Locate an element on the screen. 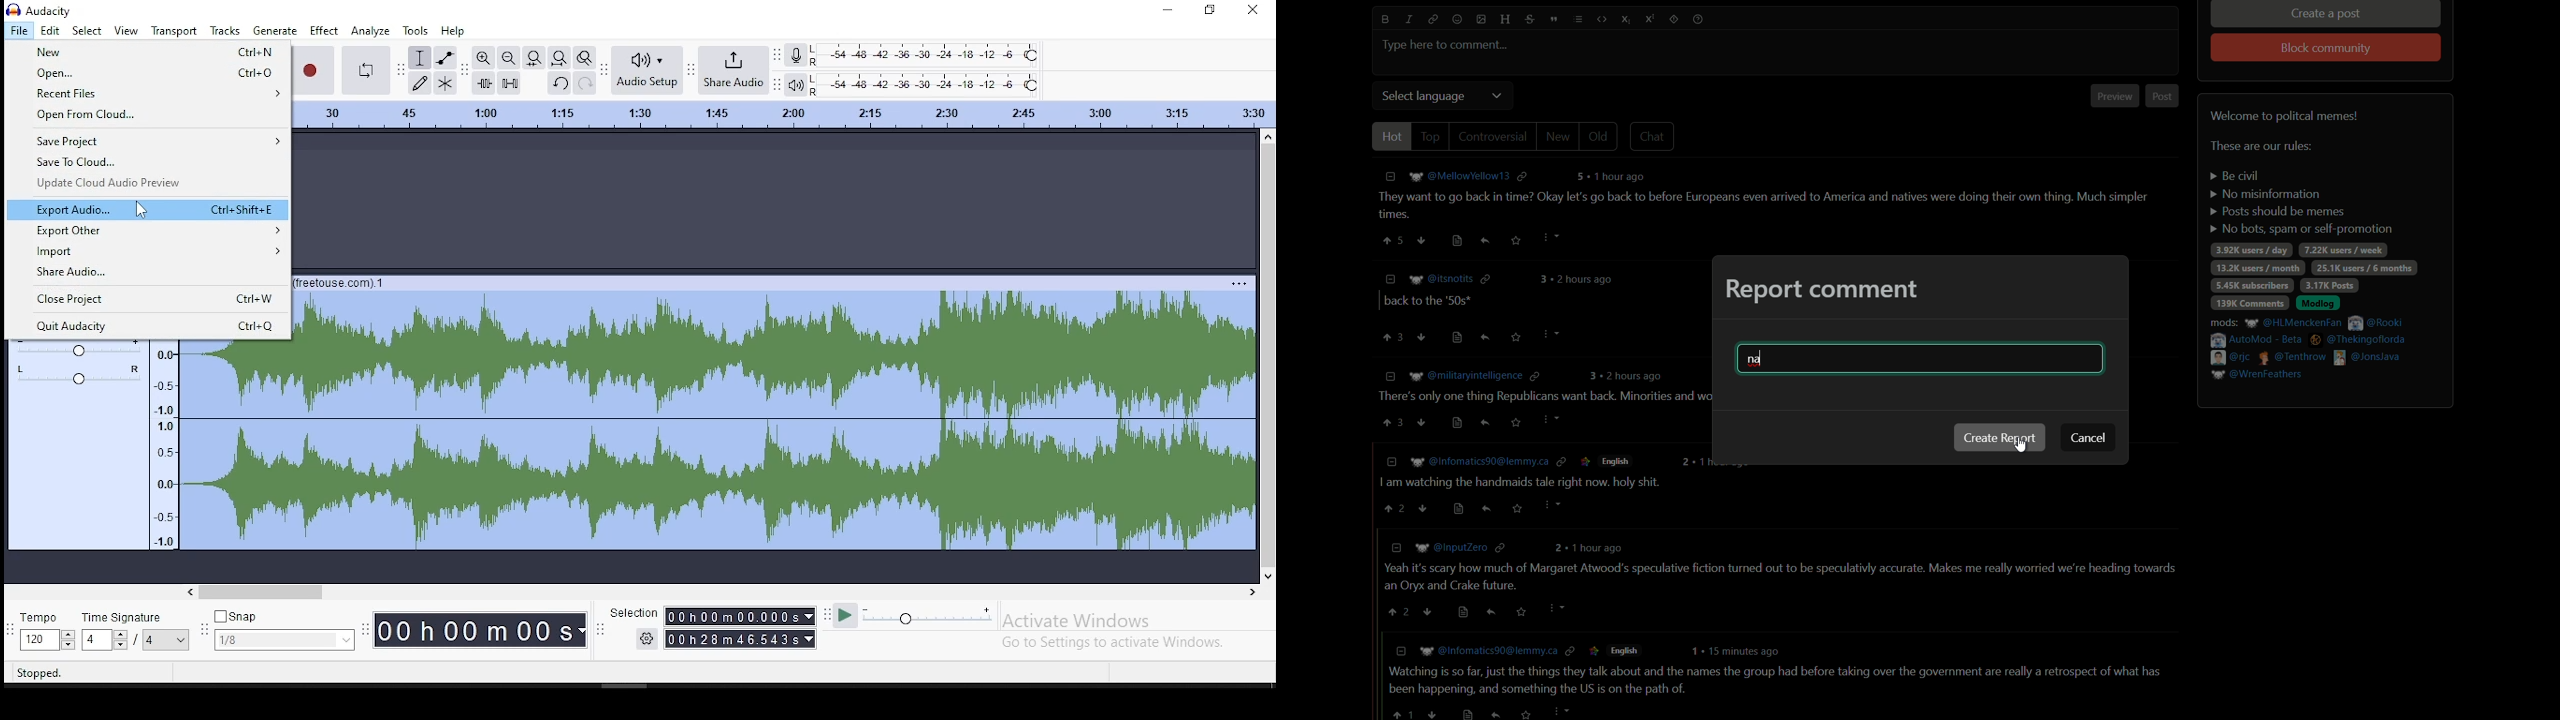  post is located at coordinates (2163, 97).